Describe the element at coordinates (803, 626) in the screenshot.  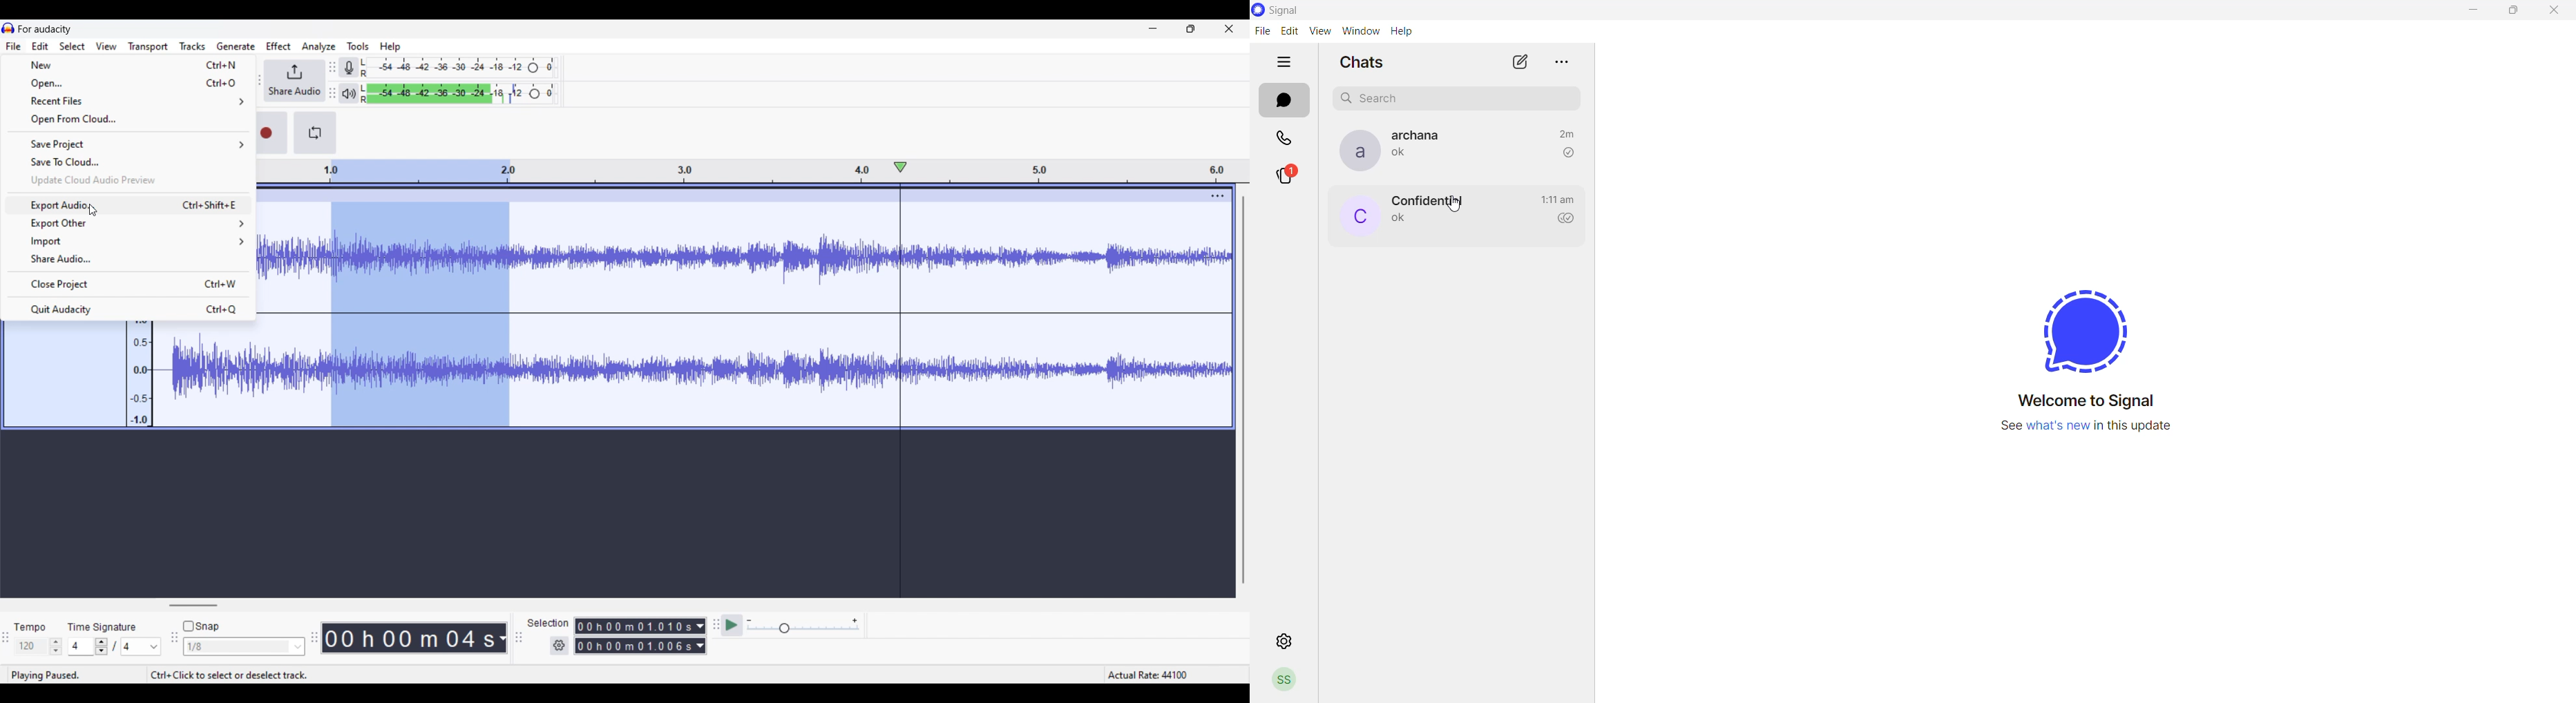
I see `Playback speed scale` at that location.